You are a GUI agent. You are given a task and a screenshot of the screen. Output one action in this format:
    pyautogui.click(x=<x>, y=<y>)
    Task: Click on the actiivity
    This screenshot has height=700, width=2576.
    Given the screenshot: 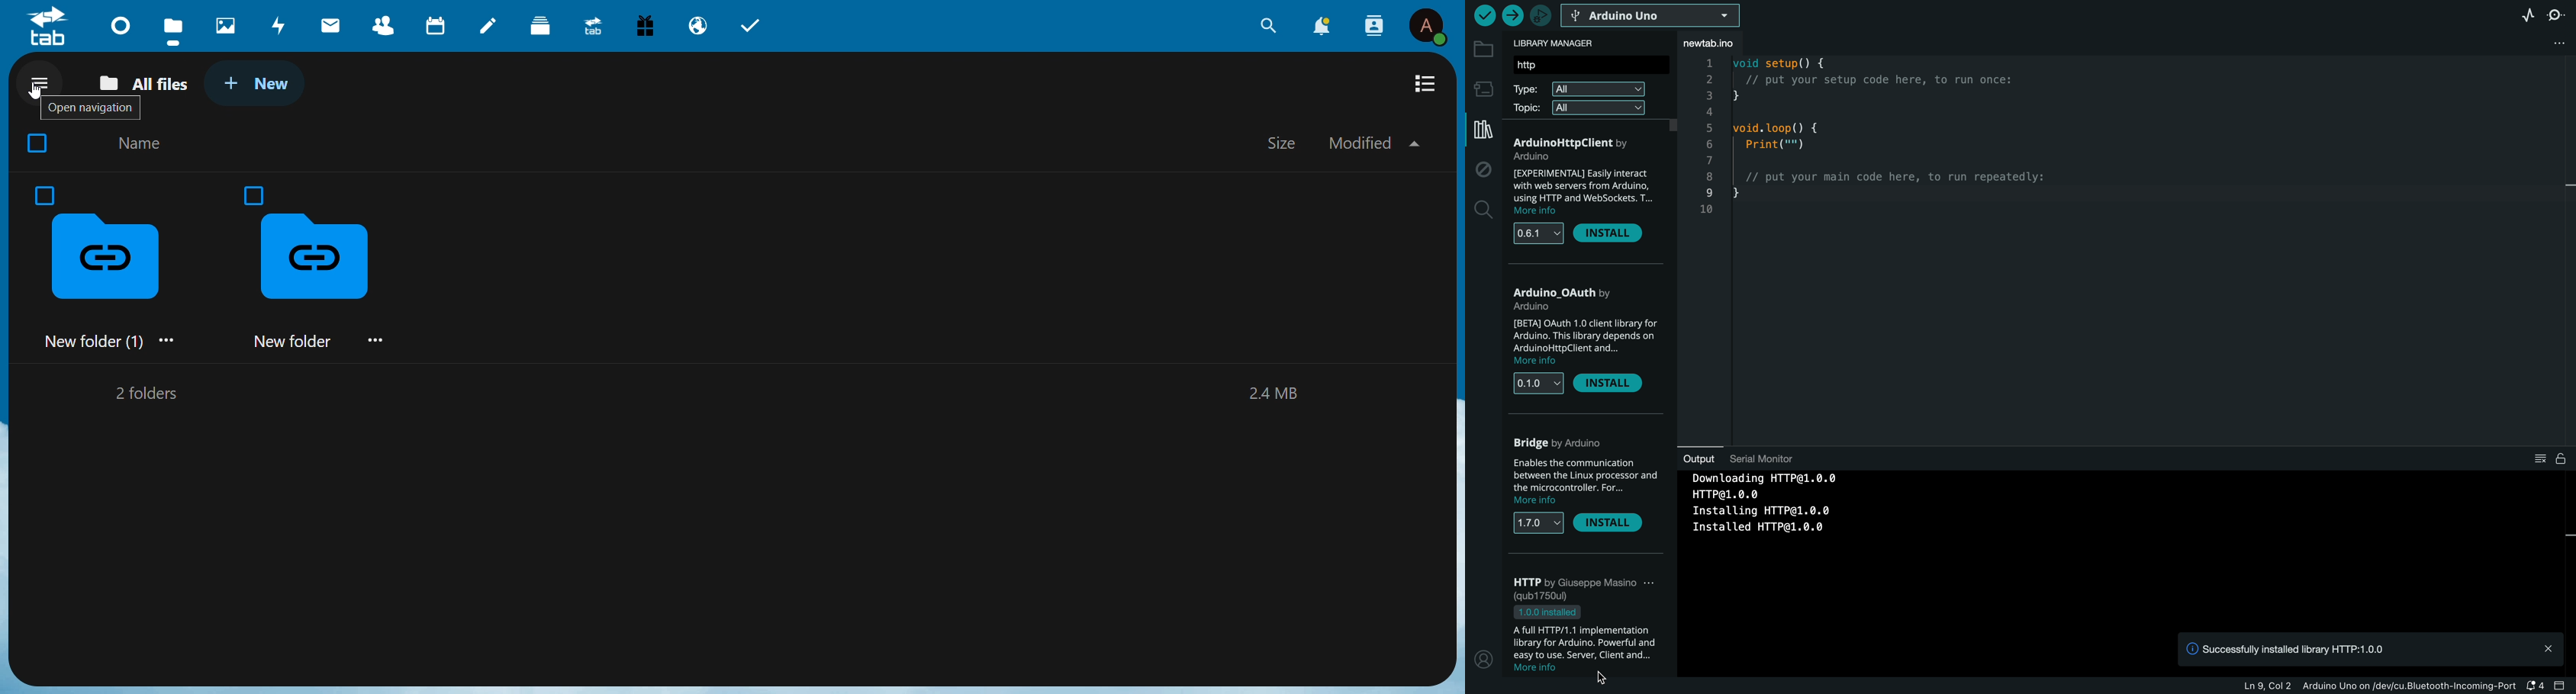 What is the action you would take?
    pyautogui.click(x=280, y=24)
    